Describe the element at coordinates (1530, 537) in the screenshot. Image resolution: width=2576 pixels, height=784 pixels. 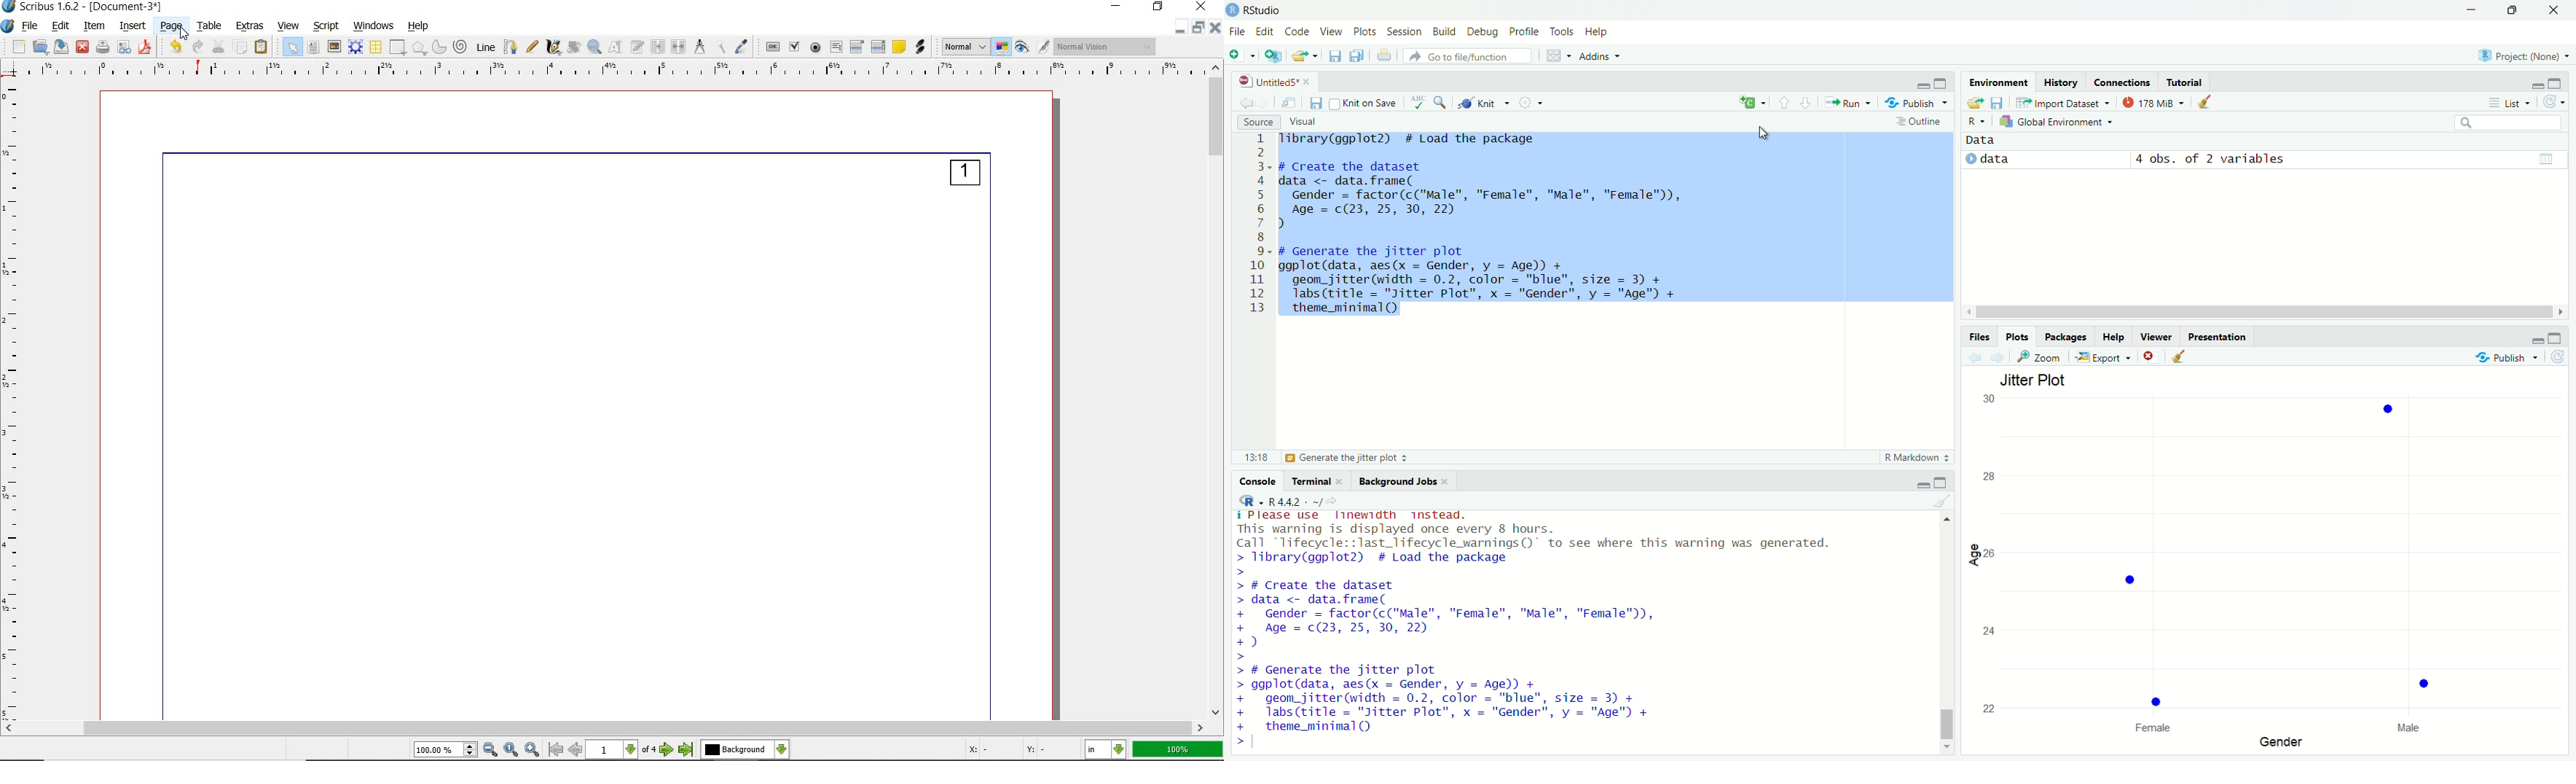
I see `warning displayed` at that location.